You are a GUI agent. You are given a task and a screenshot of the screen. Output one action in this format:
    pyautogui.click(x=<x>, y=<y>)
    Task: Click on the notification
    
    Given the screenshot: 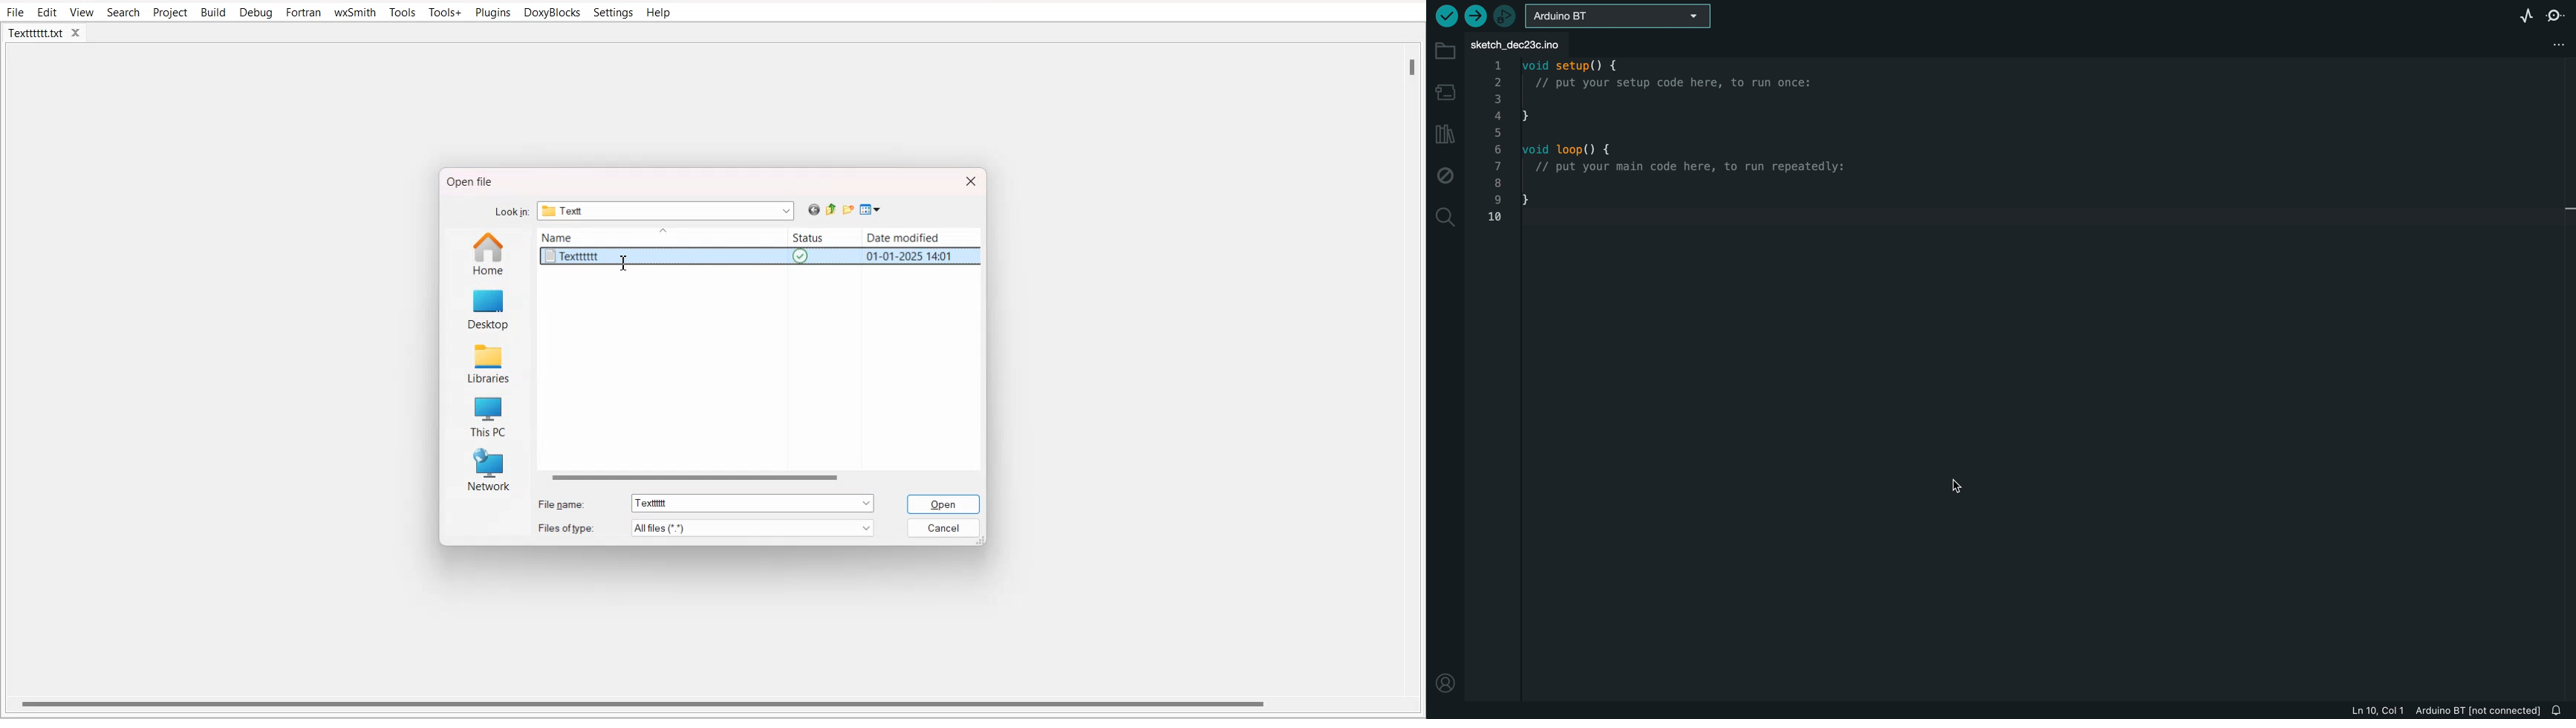 What is the action you would take?
    pyautogui.click(x=2561, y=711)
    